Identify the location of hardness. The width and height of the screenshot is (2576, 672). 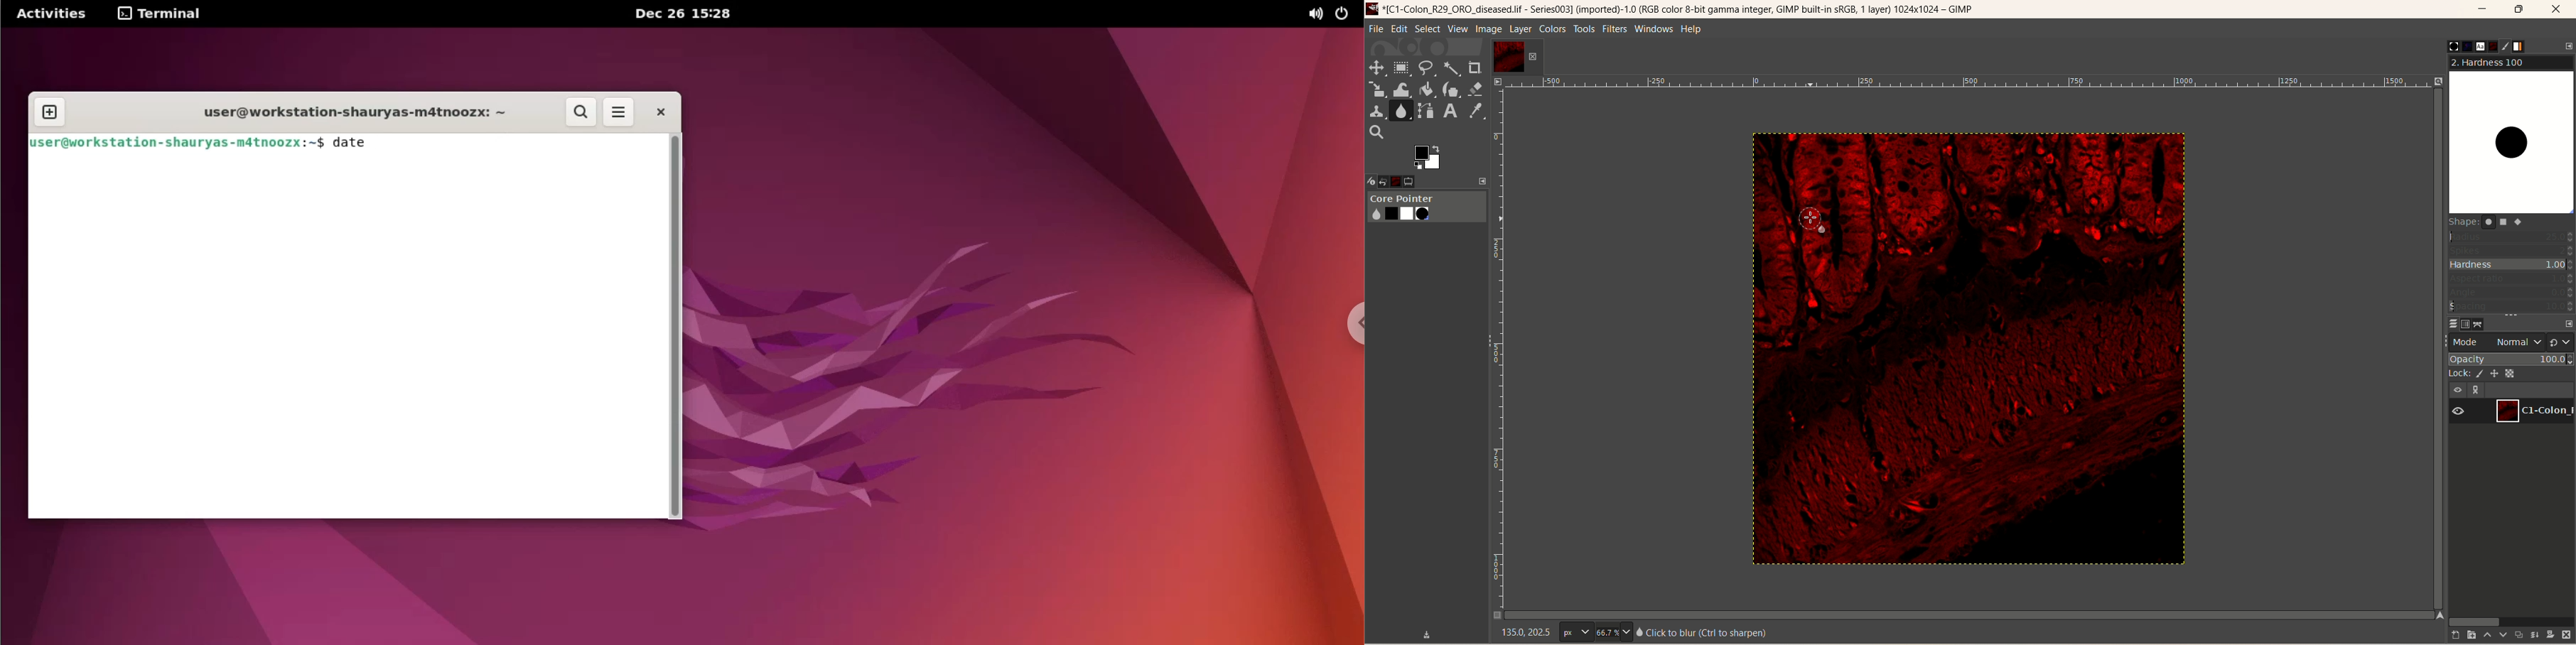
(2513, 266).